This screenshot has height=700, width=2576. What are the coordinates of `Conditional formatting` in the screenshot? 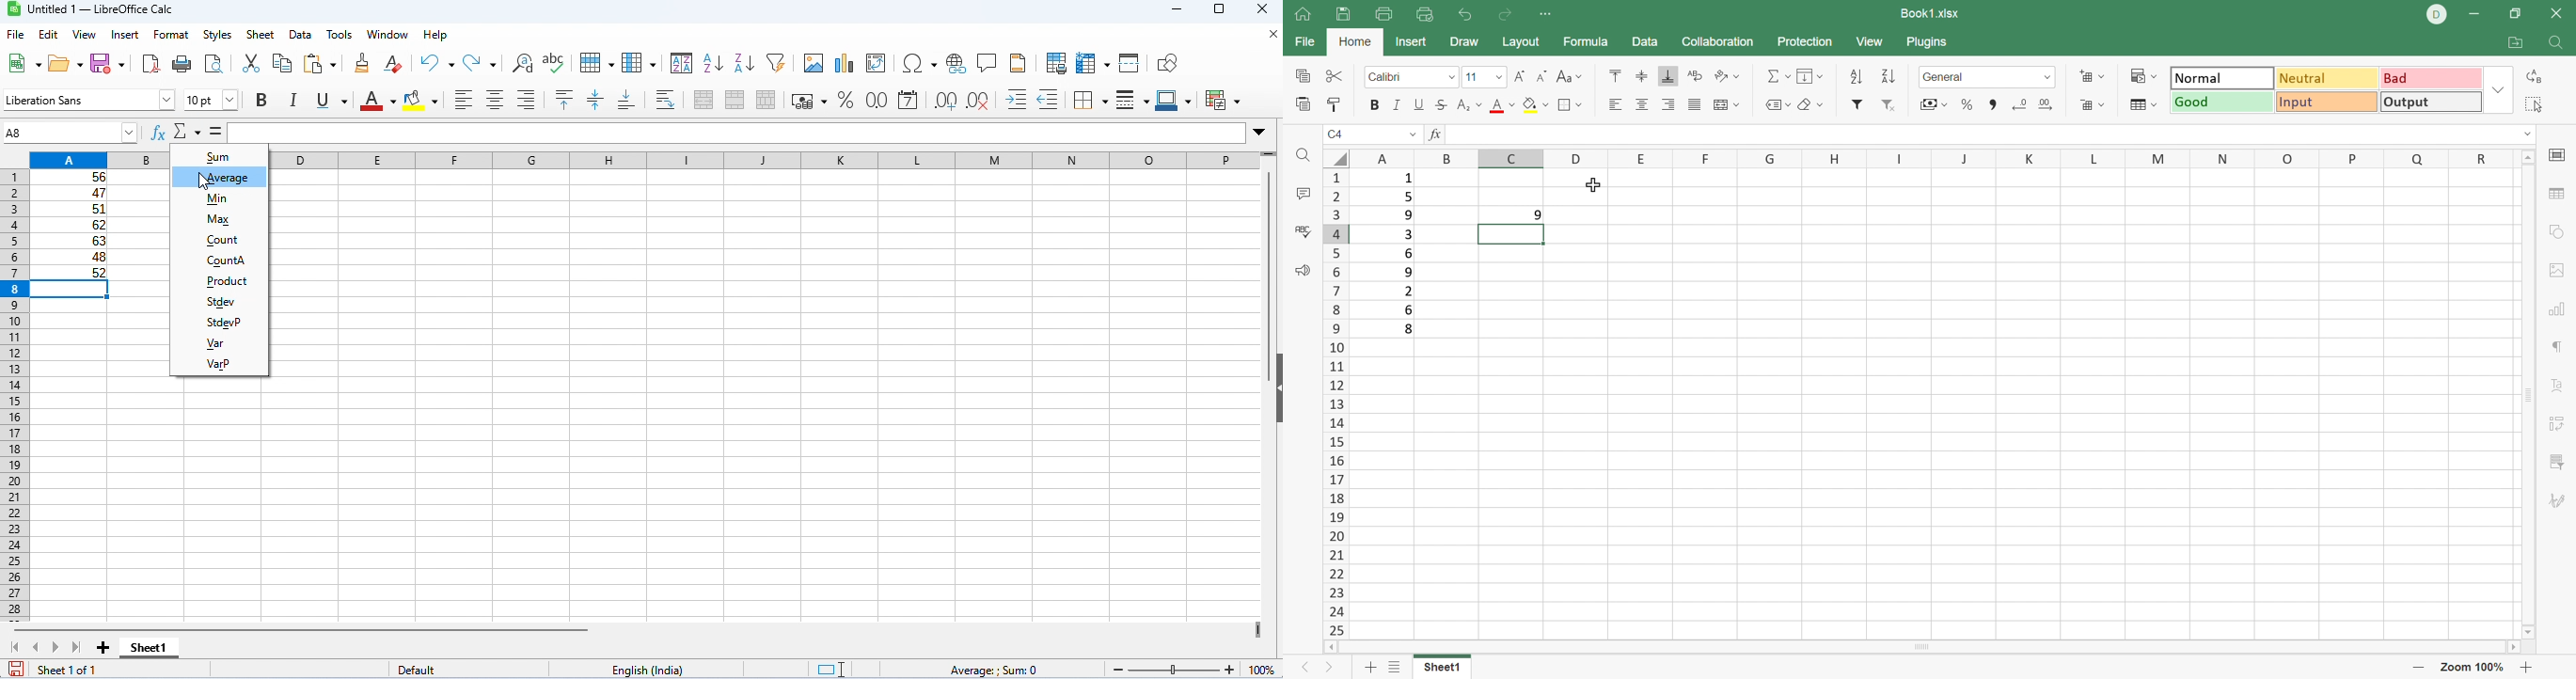 It's located at (2140, 76).